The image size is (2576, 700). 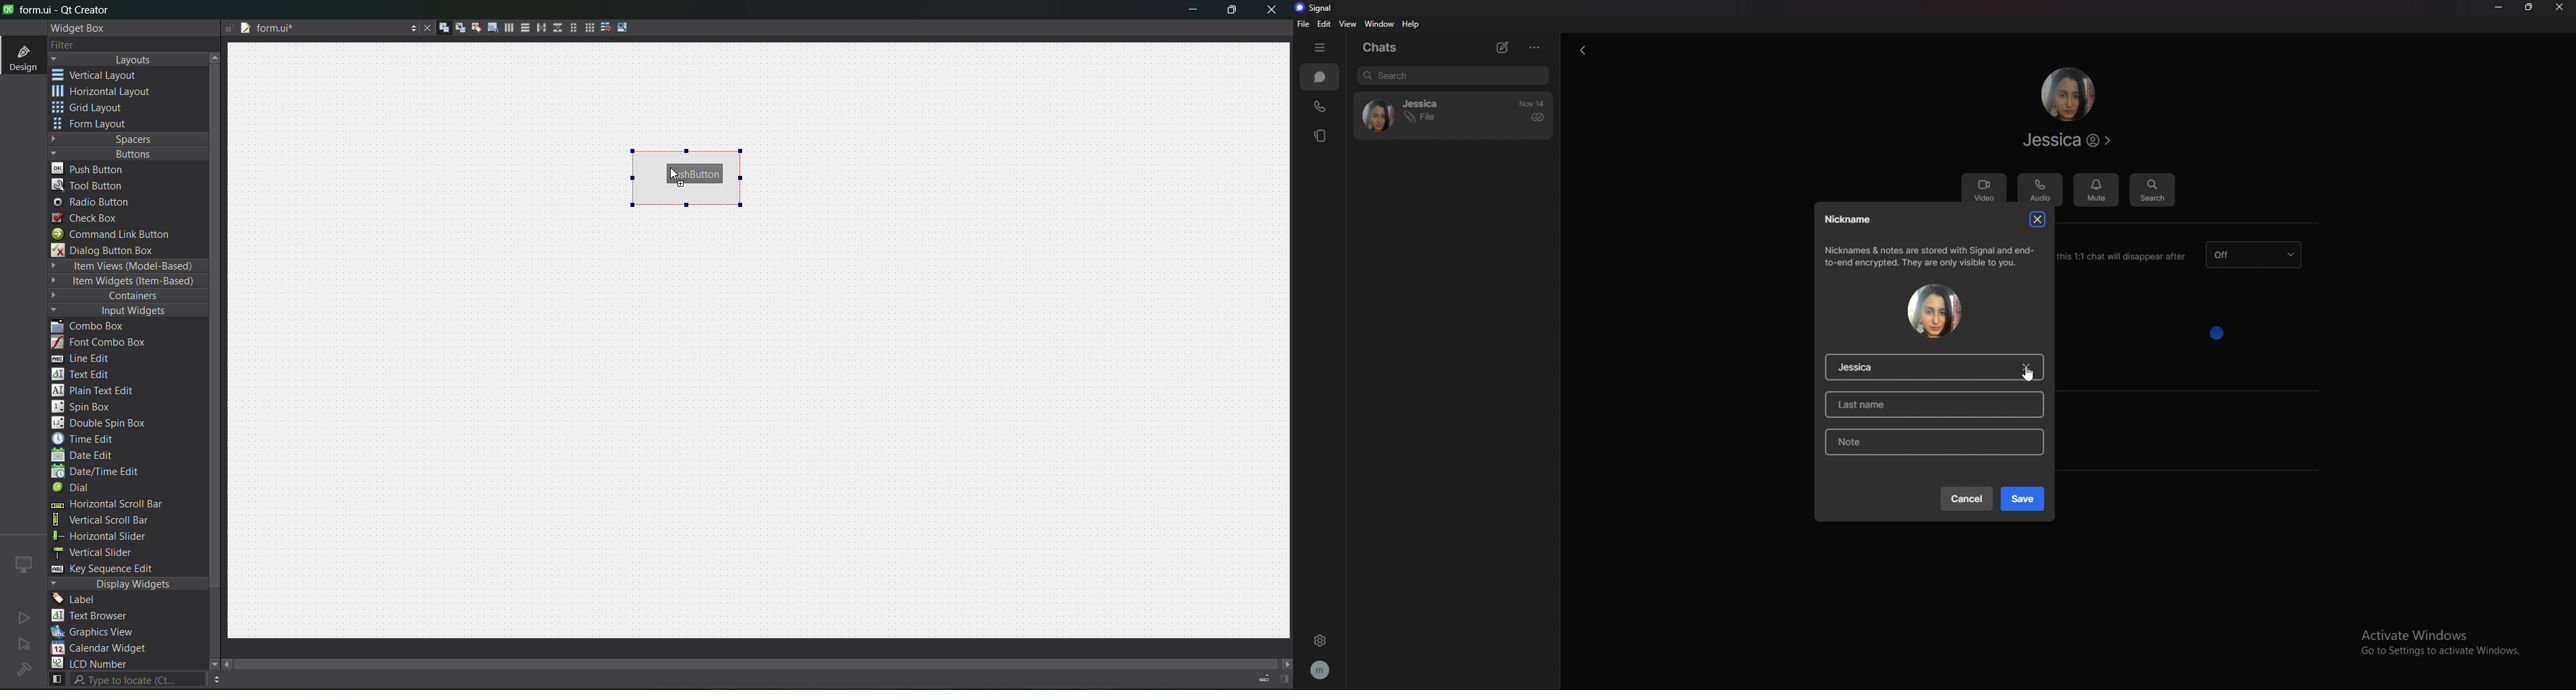 I want to click on note, so click(x=1931, y=442).